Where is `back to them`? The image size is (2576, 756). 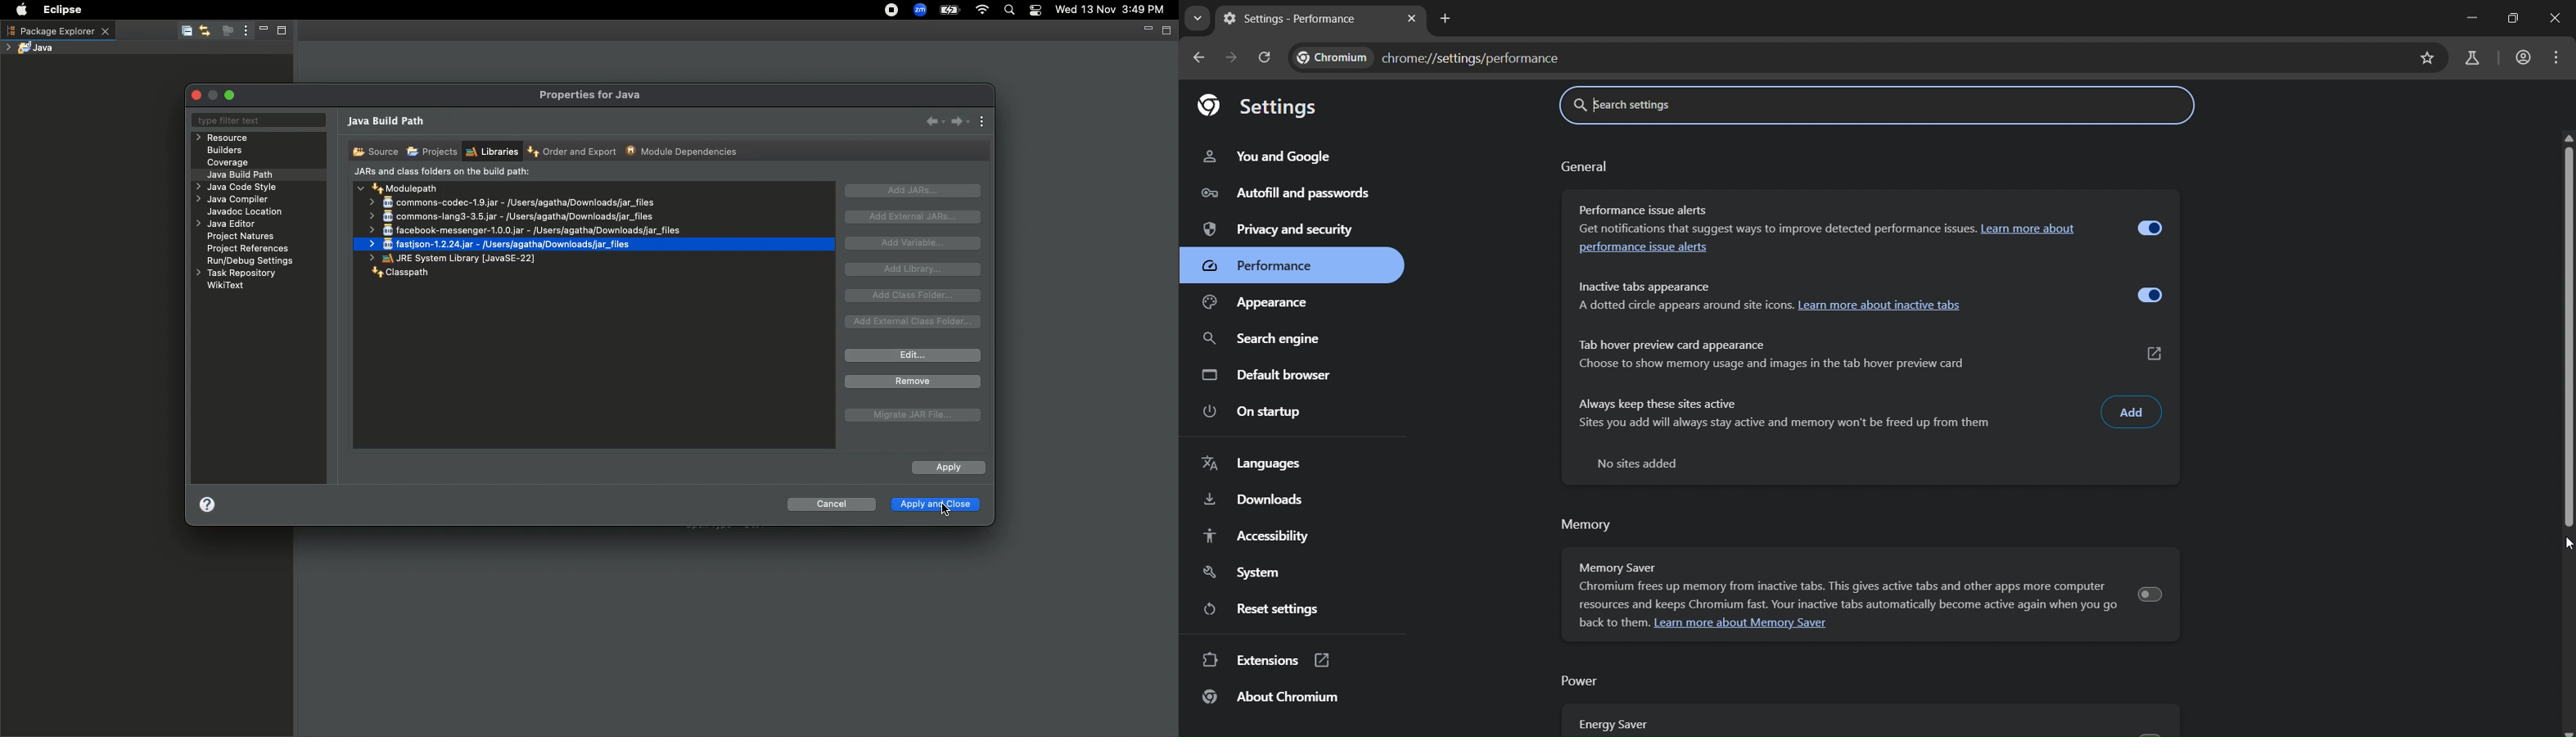
back to them is located at coordinates (1611, 623).